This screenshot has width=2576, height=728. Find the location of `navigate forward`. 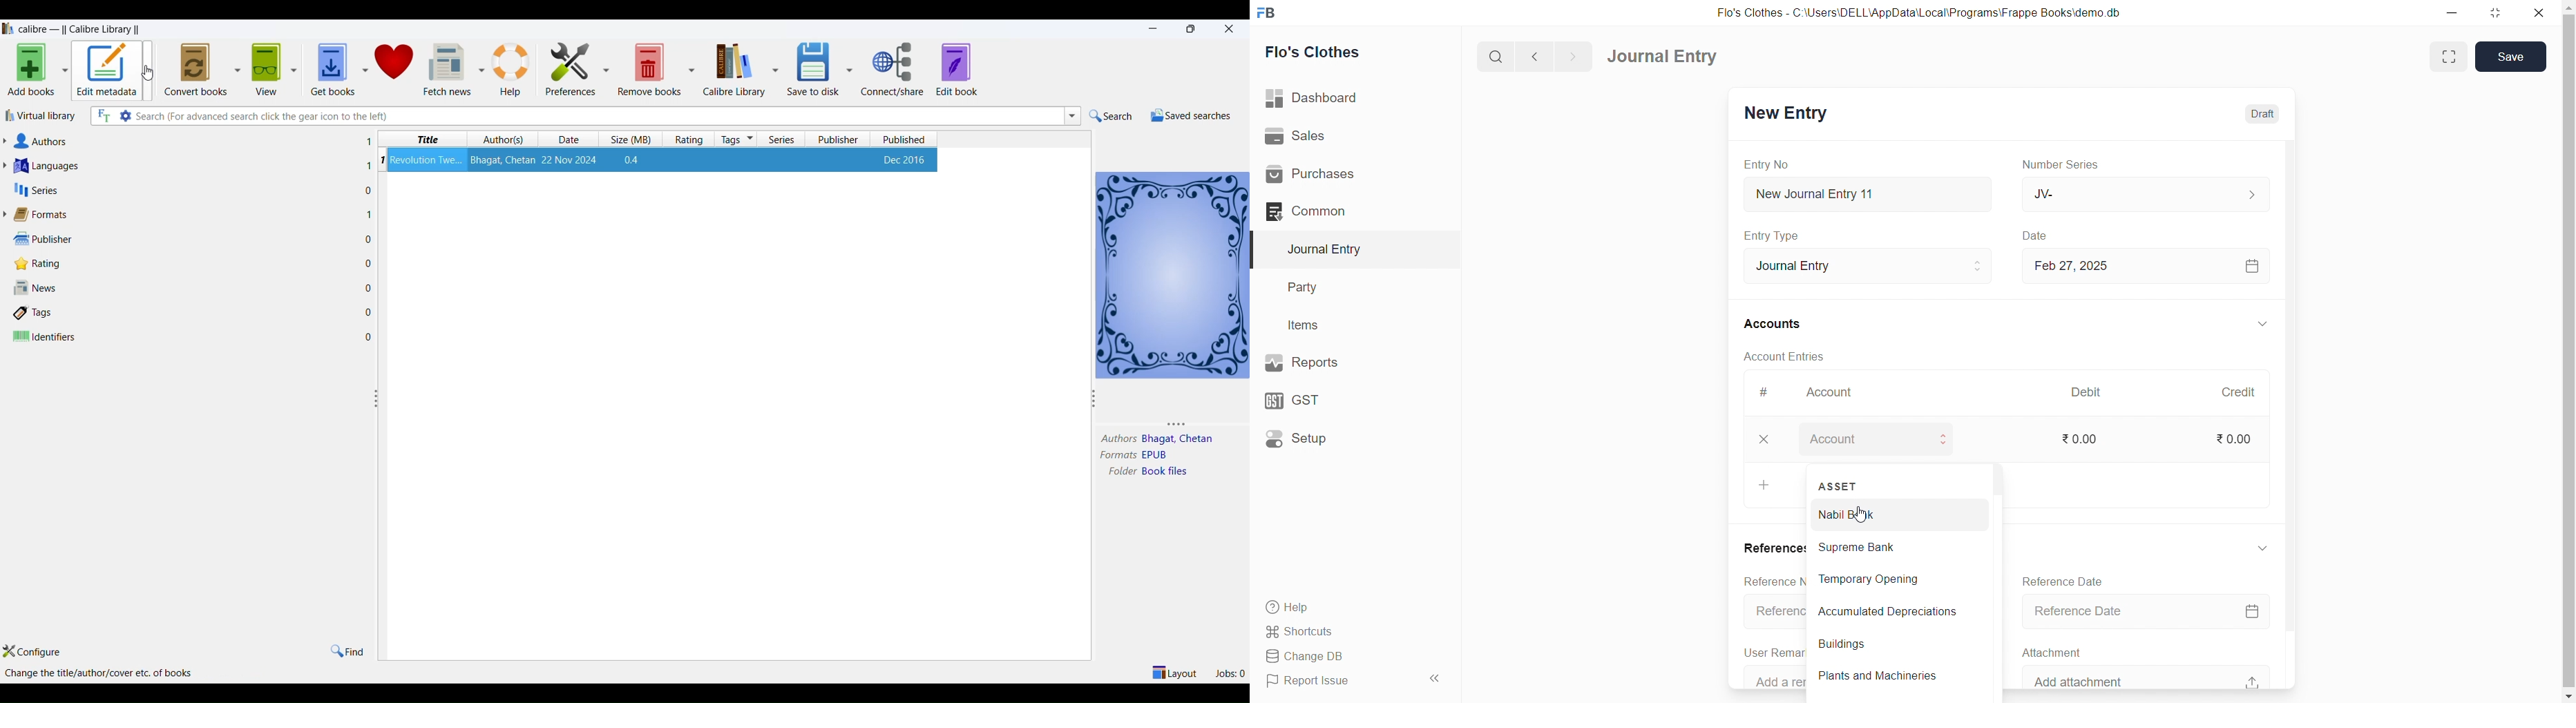

navigate forward is located at coordinates (1576, 56).